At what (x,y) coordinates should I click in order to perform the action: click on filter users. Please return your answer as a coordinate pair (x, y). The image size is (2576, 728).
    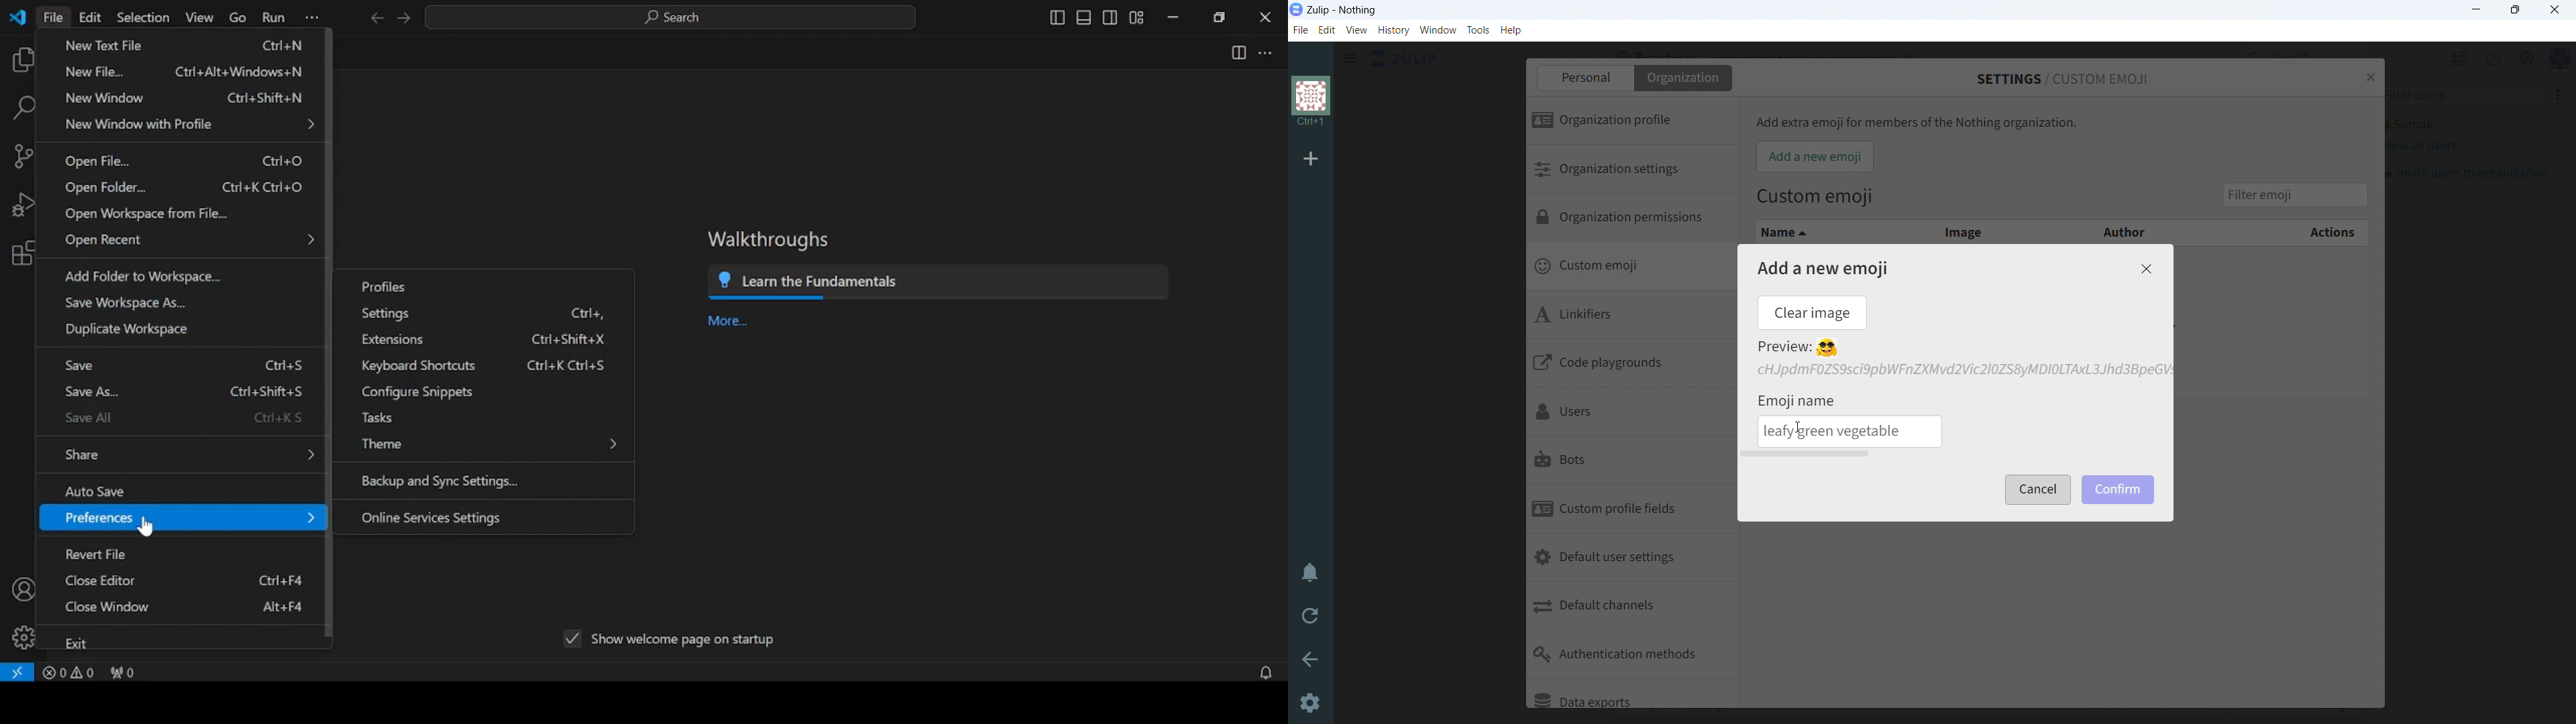
    Looking at the image, I should click on (2459, 96).